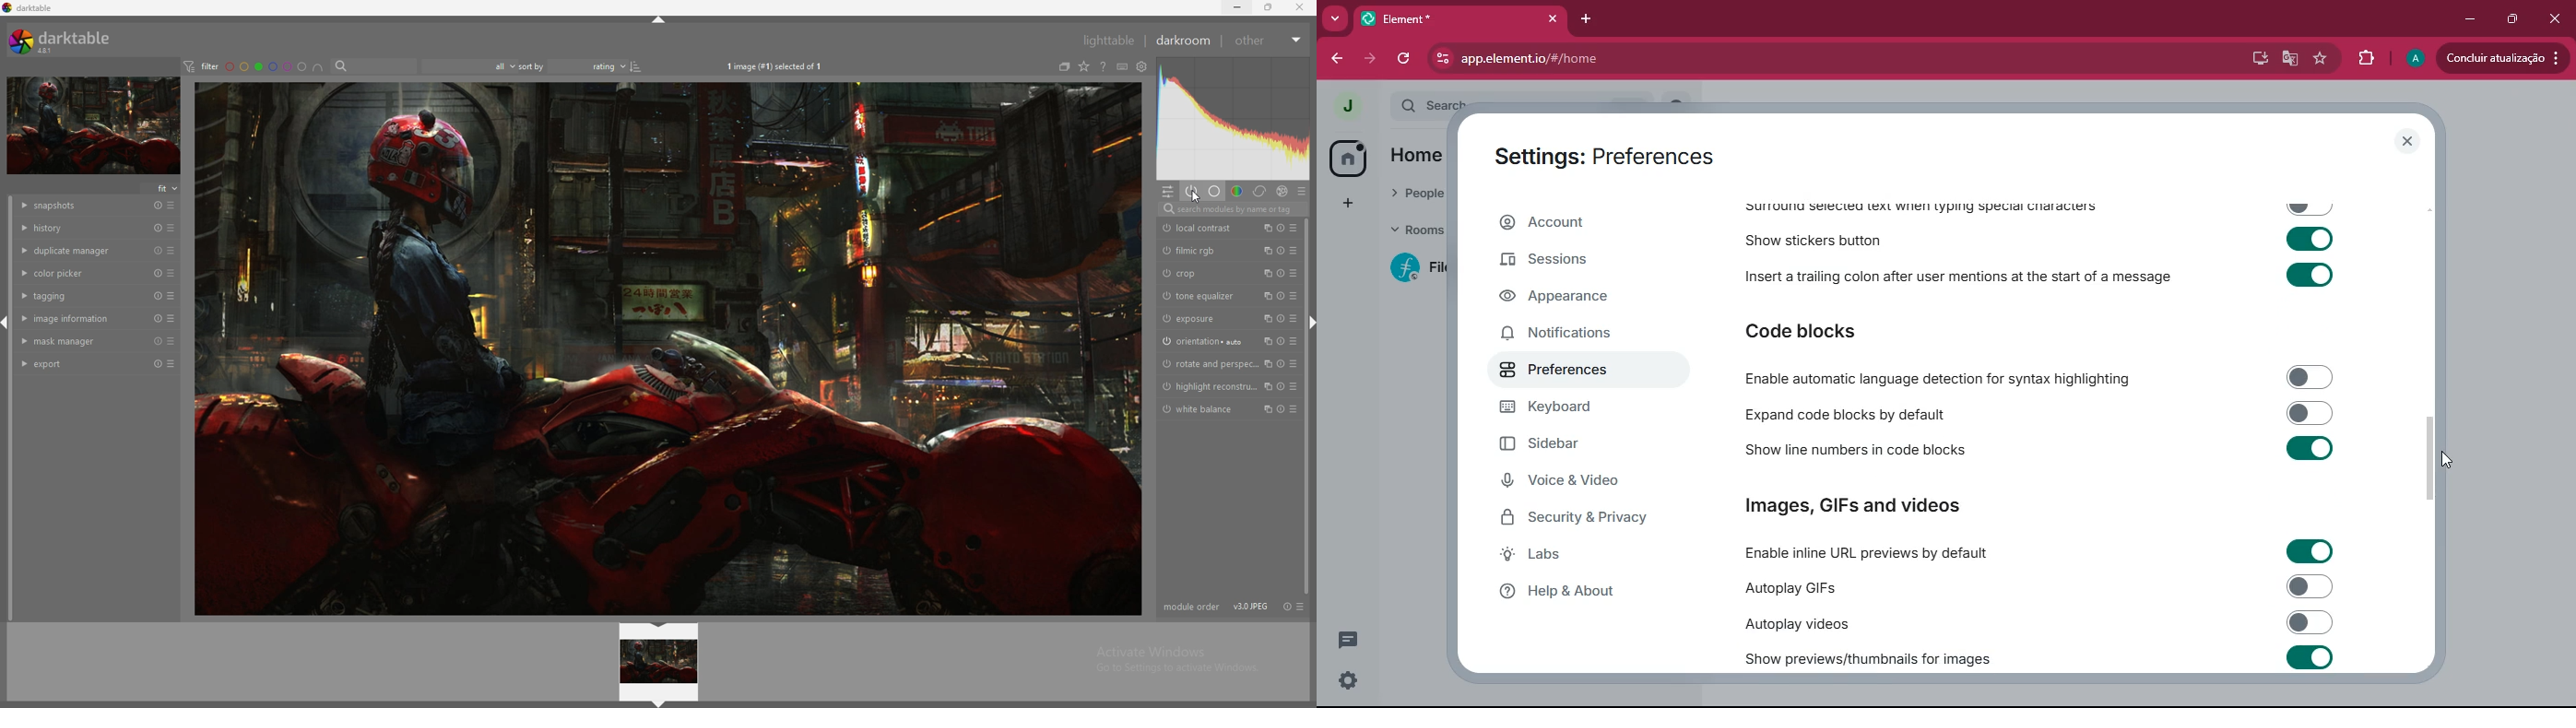 The image size is (2576, 728). What do you see at coordinates (1204, 319) in the screenshot?
I see `exposure` at bounding box center [1204, 319].